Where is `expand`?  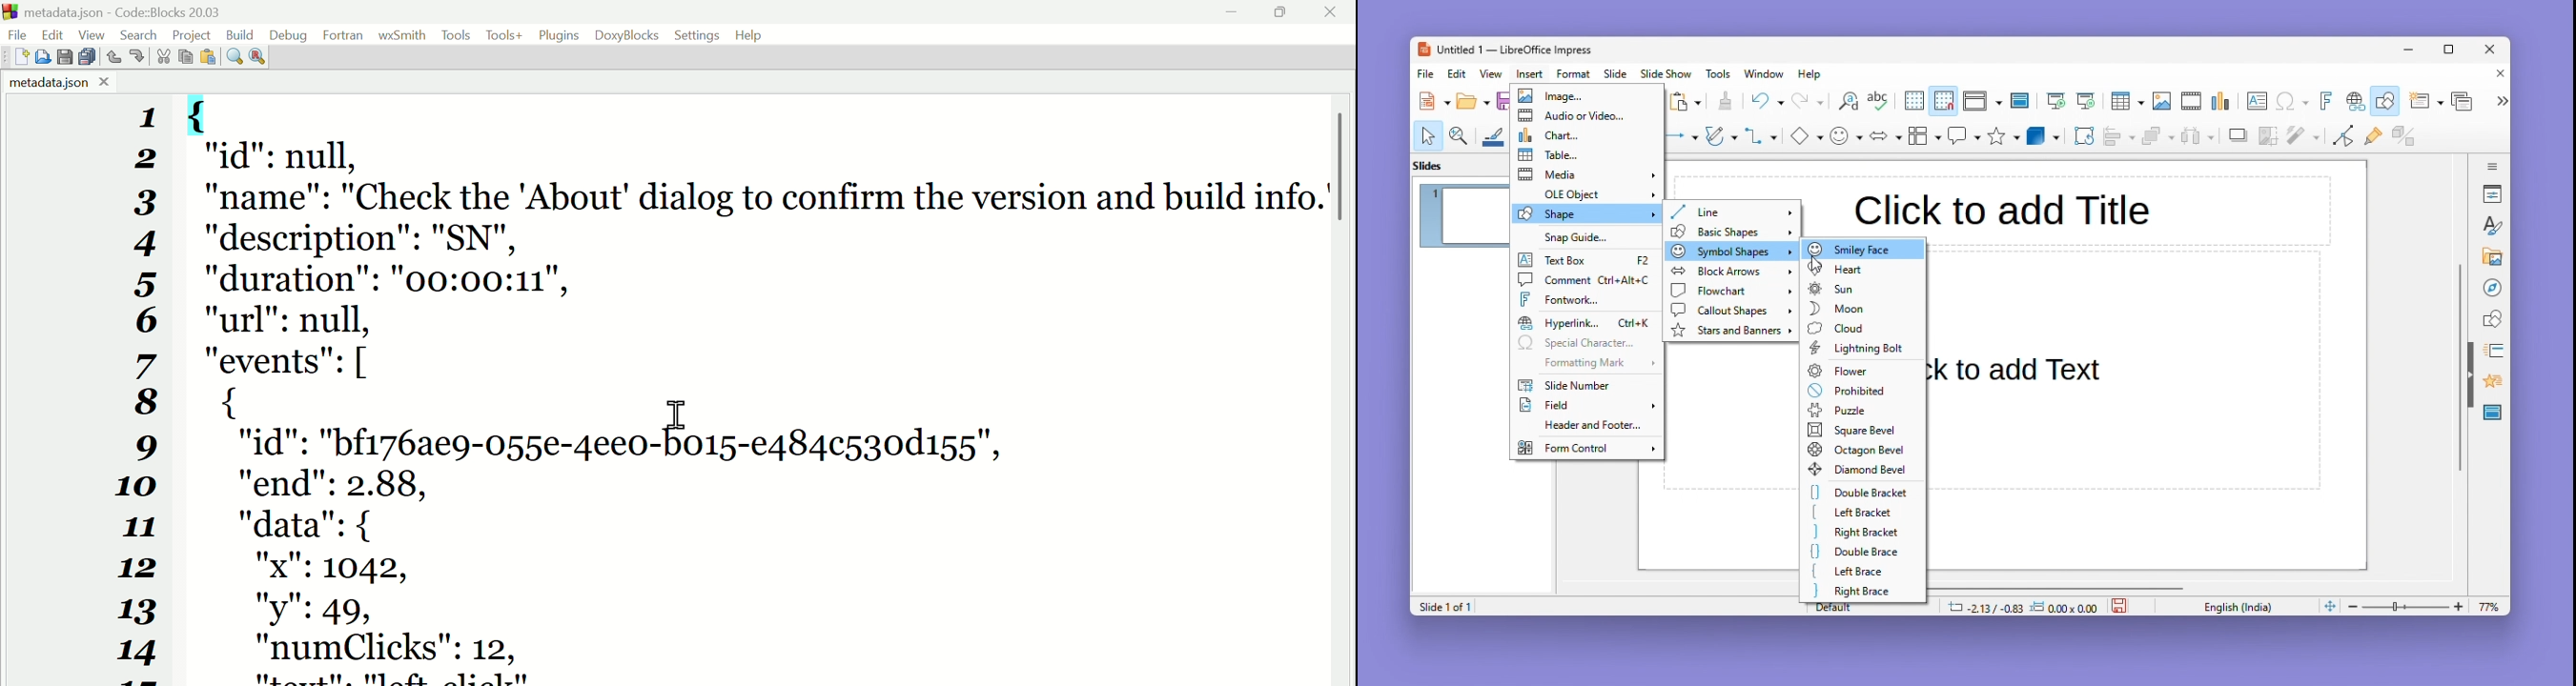
expand is located at coordinates (2500, 101).